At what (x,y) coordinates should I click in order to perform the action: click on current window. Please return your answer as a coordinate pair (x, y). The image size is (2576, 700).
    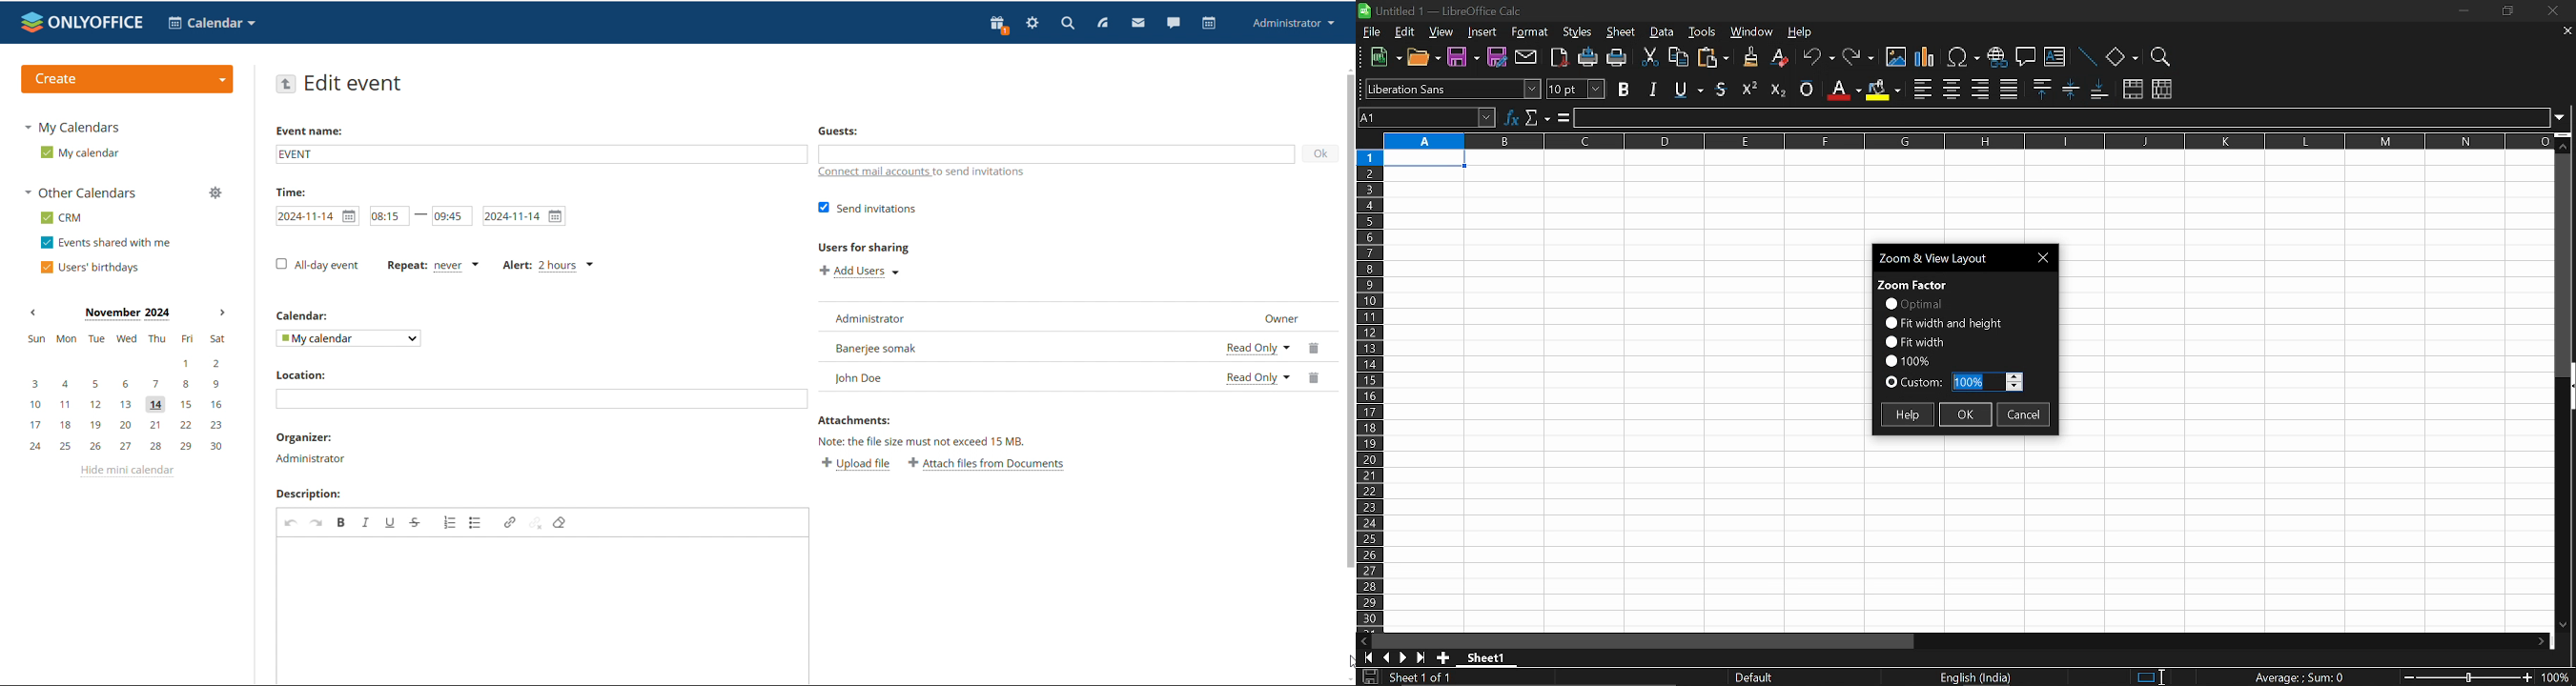
    Looking at the image, I should click on (1947, 256).